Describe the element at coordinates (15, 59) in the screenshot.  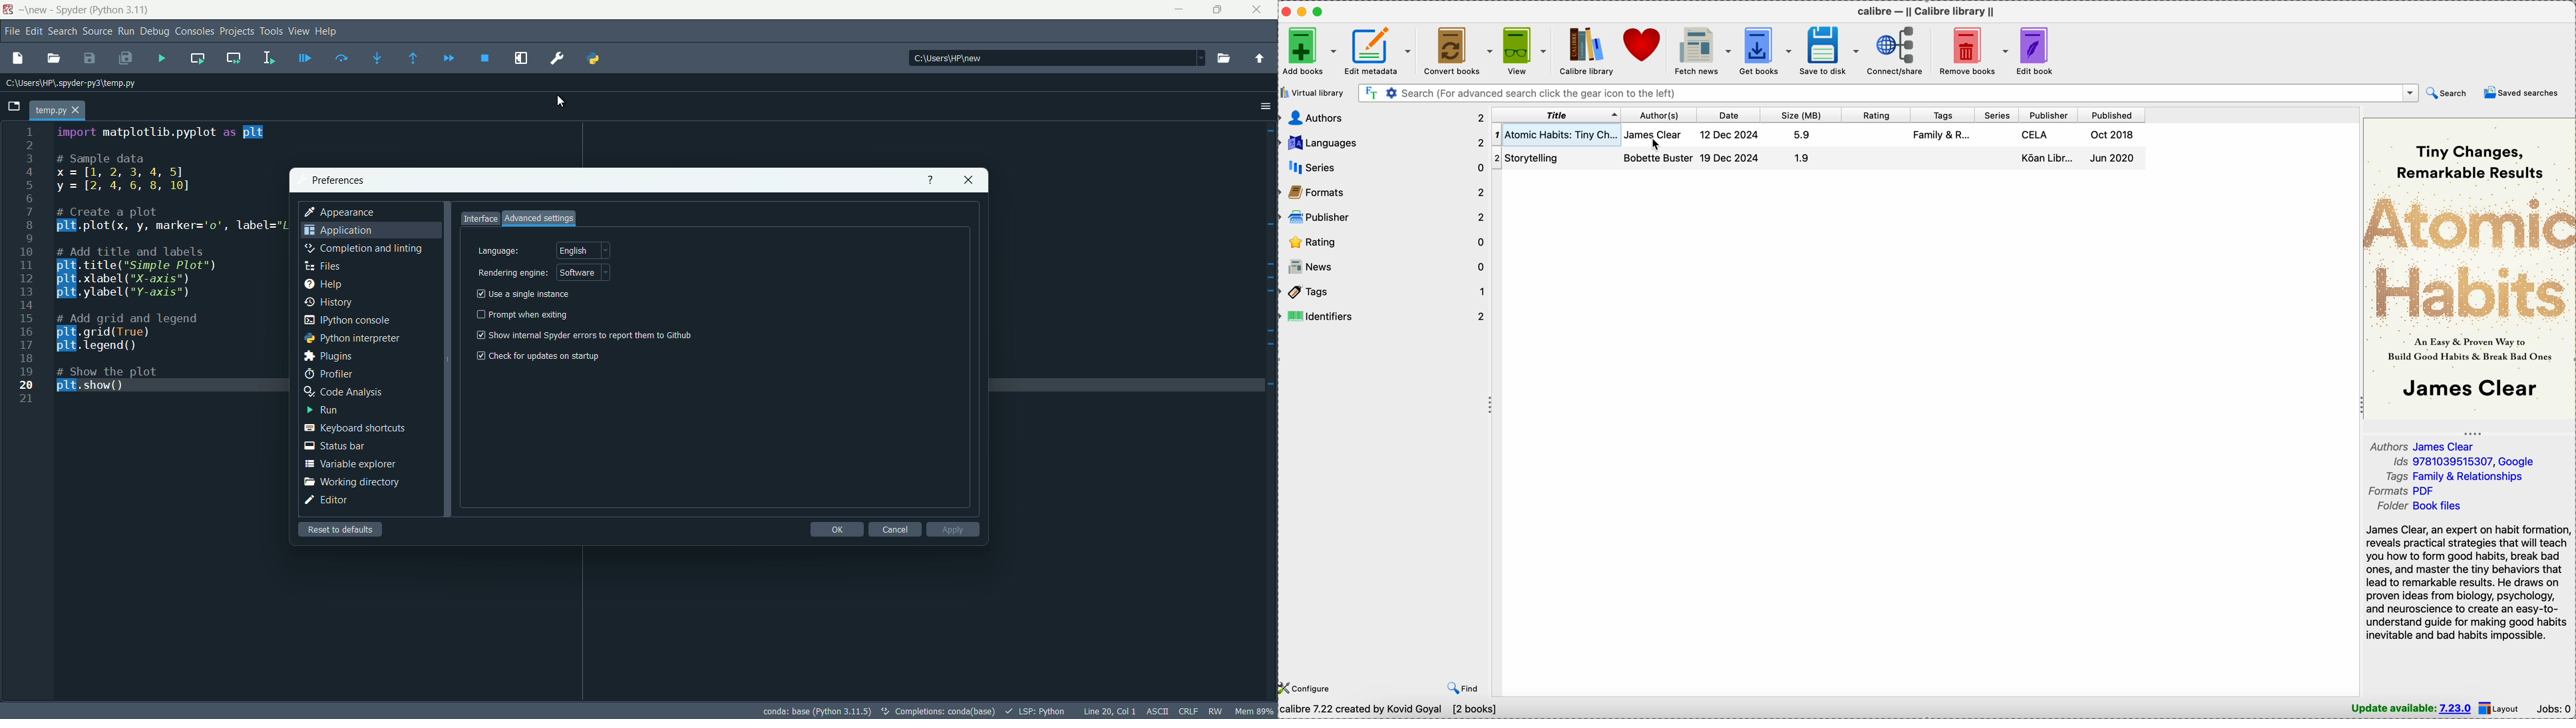
I see `new file` at that location.